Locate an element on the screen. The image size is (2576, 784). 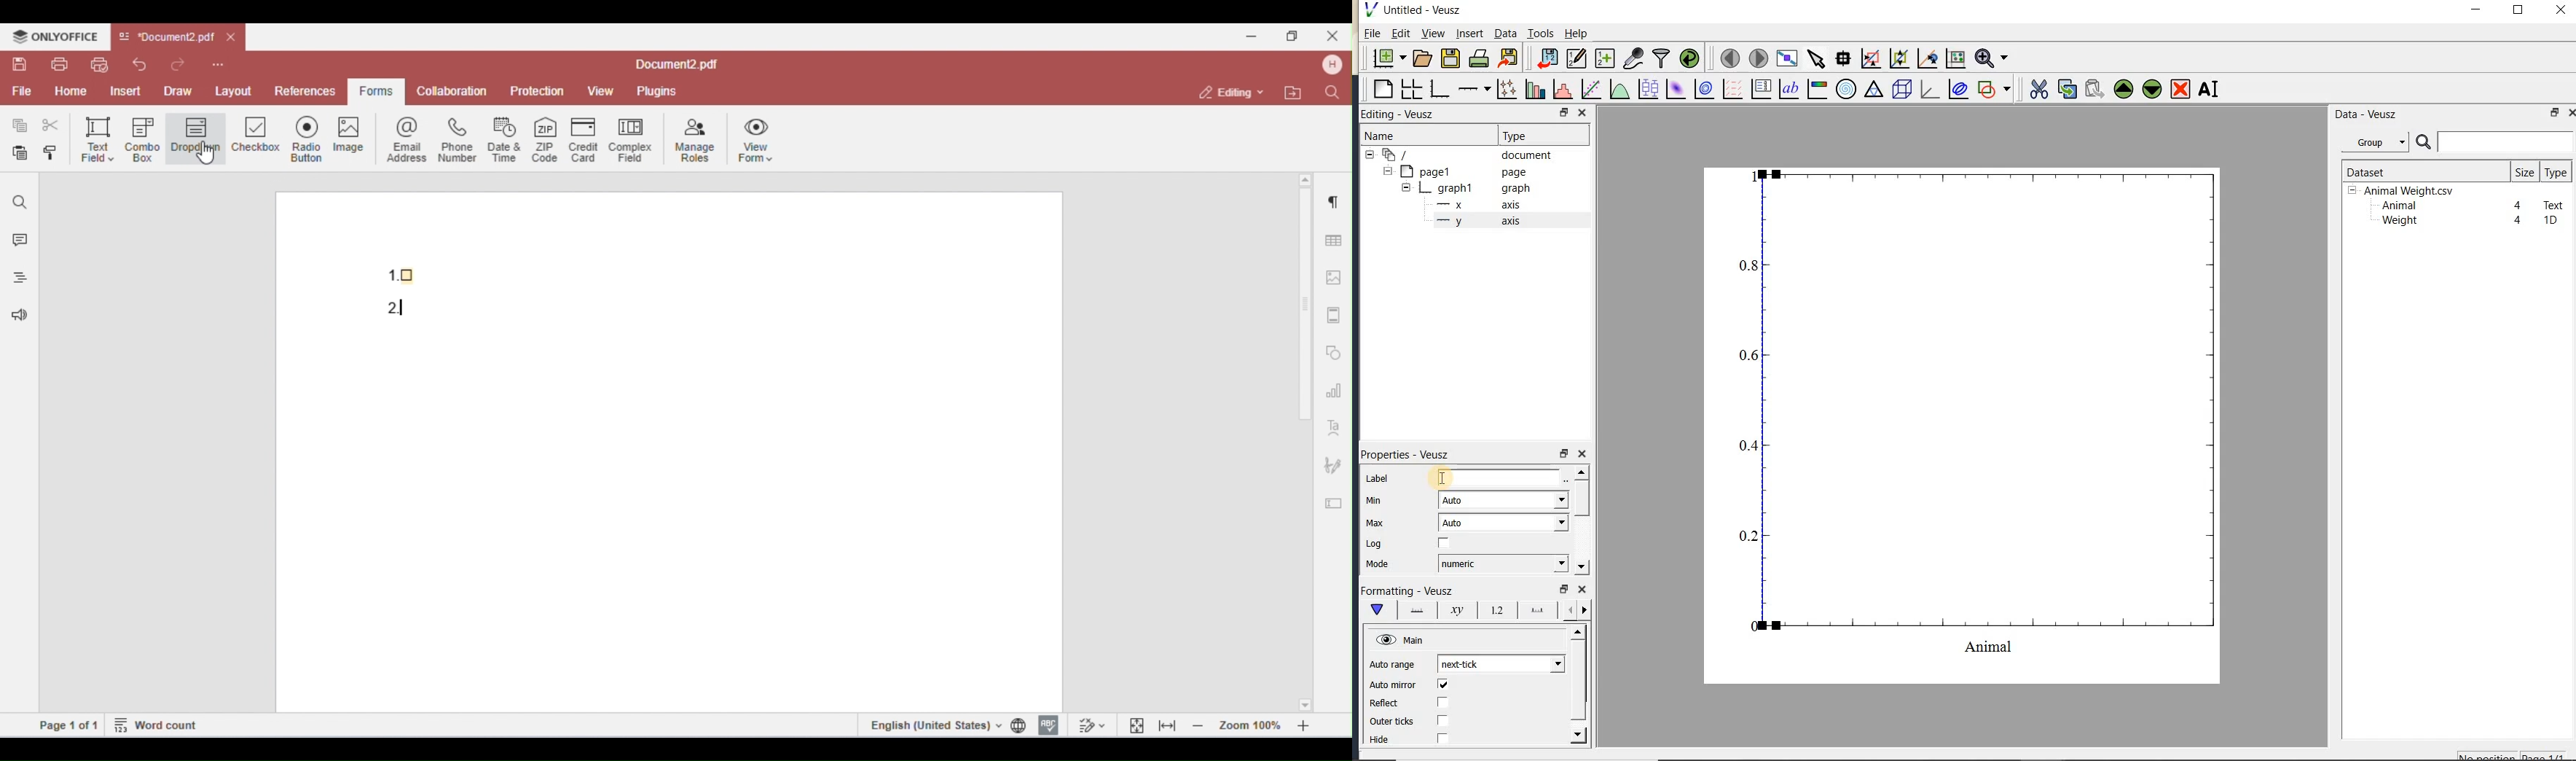
minor ticks is located at coordinates (1575, 610).